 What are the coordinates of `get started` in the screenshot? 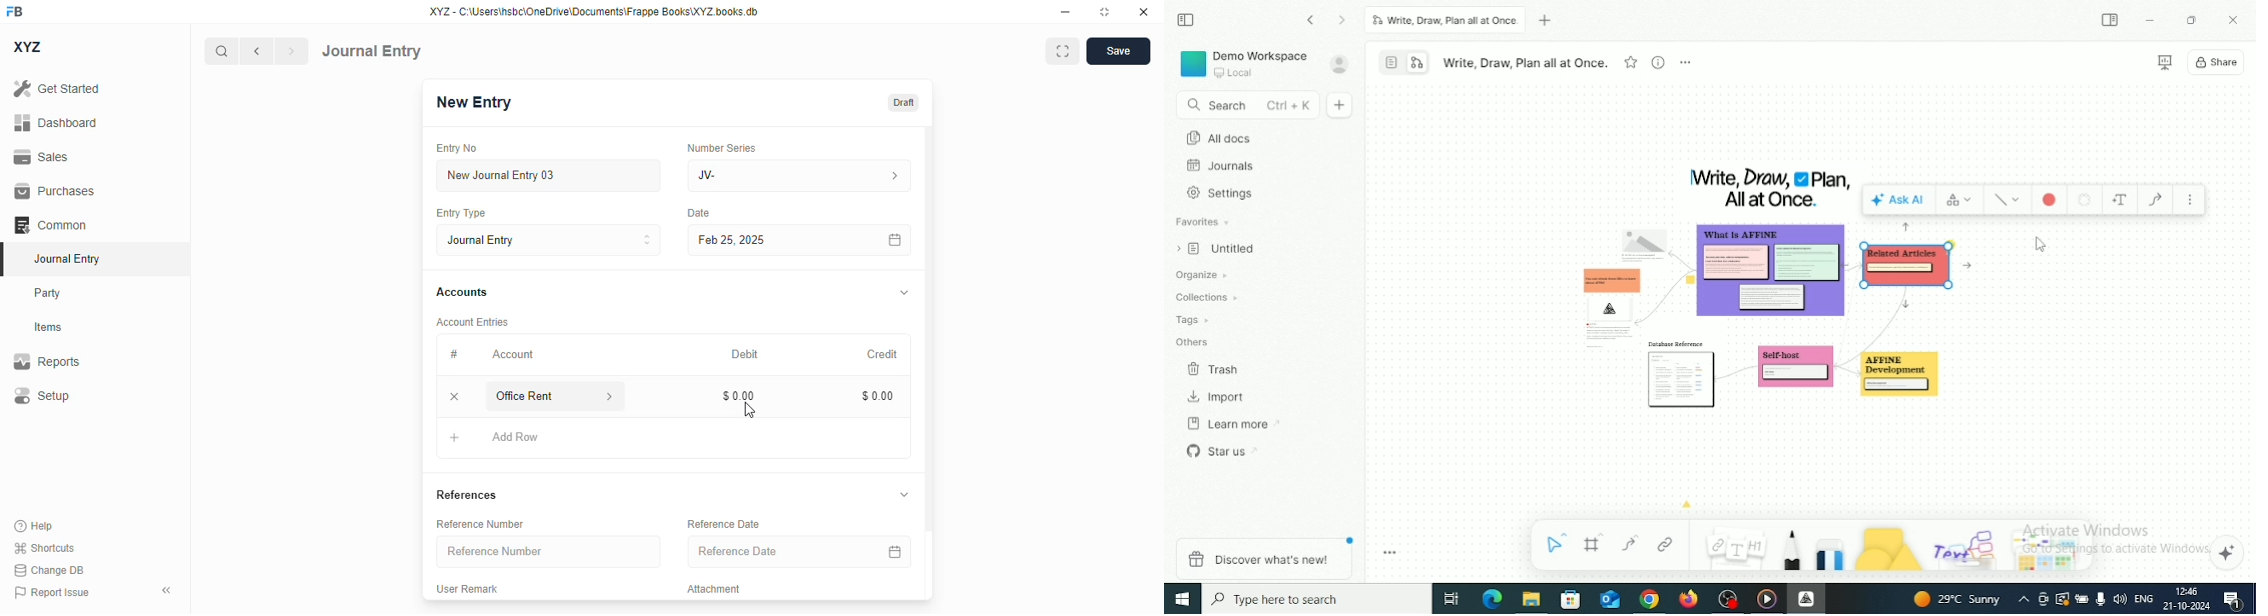 It's located at (56, 88).